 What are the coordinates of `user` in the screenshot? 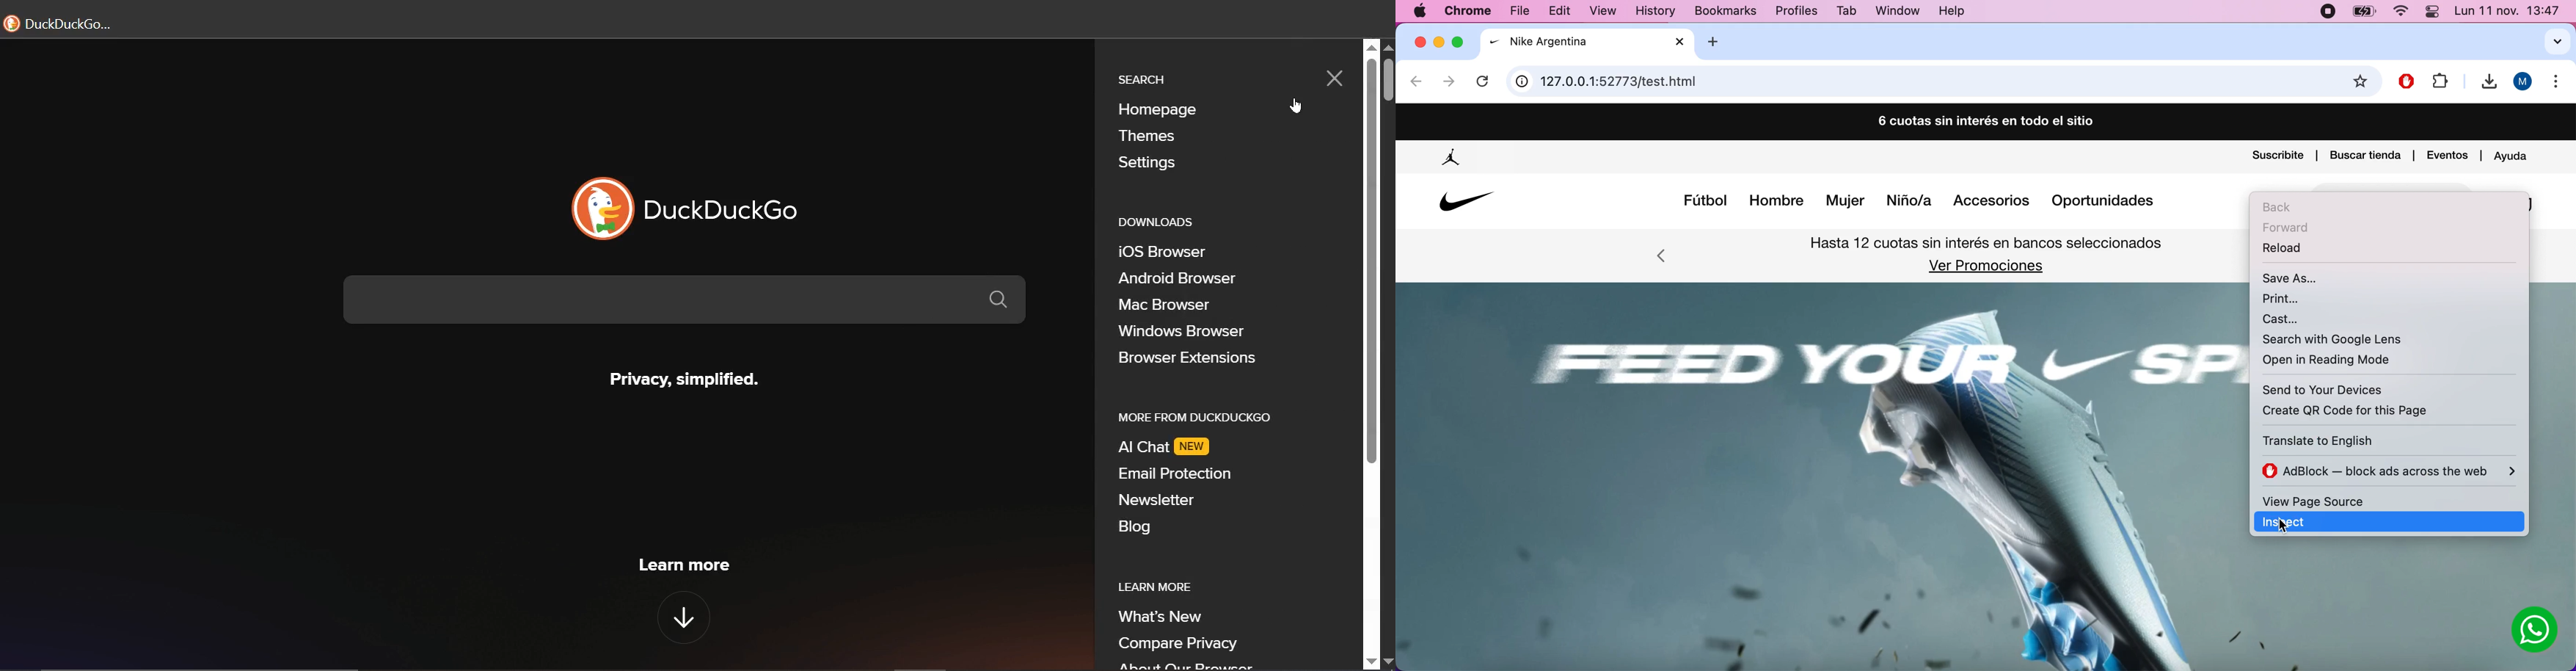 It's located at (2524, 82).